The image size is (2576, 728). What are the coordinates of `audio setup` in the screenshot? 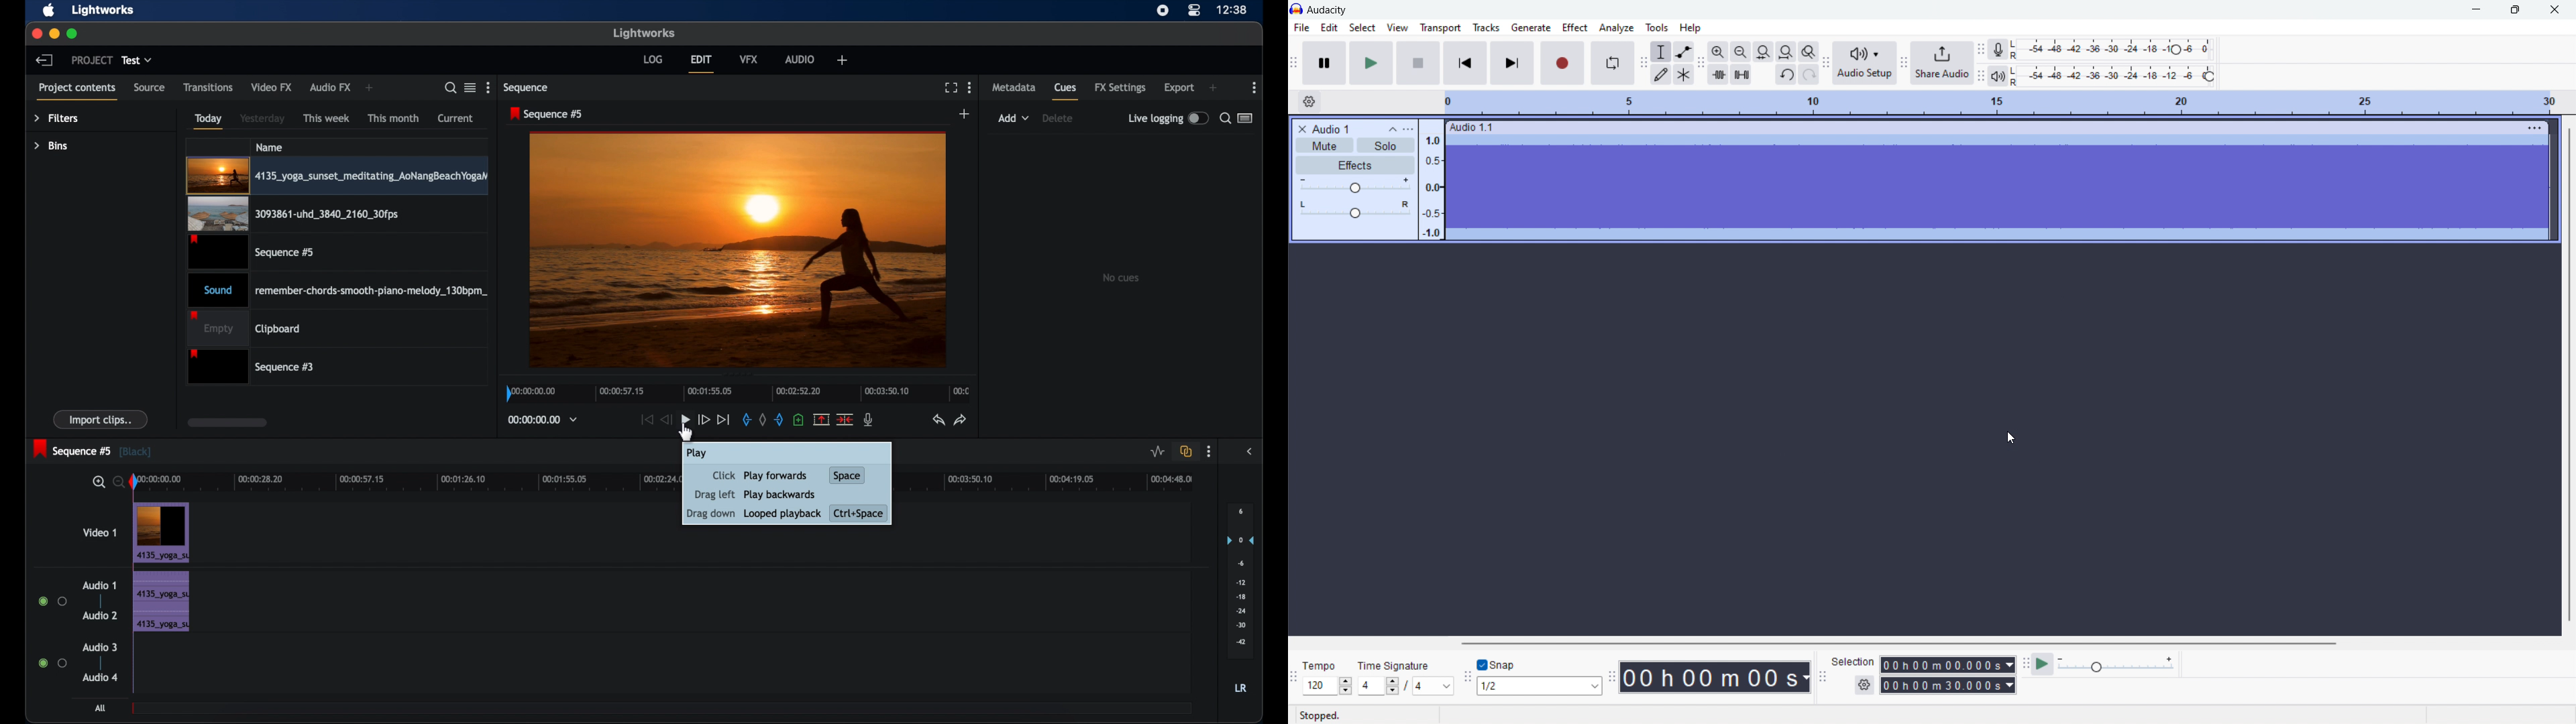 It's located at (1864, 63).